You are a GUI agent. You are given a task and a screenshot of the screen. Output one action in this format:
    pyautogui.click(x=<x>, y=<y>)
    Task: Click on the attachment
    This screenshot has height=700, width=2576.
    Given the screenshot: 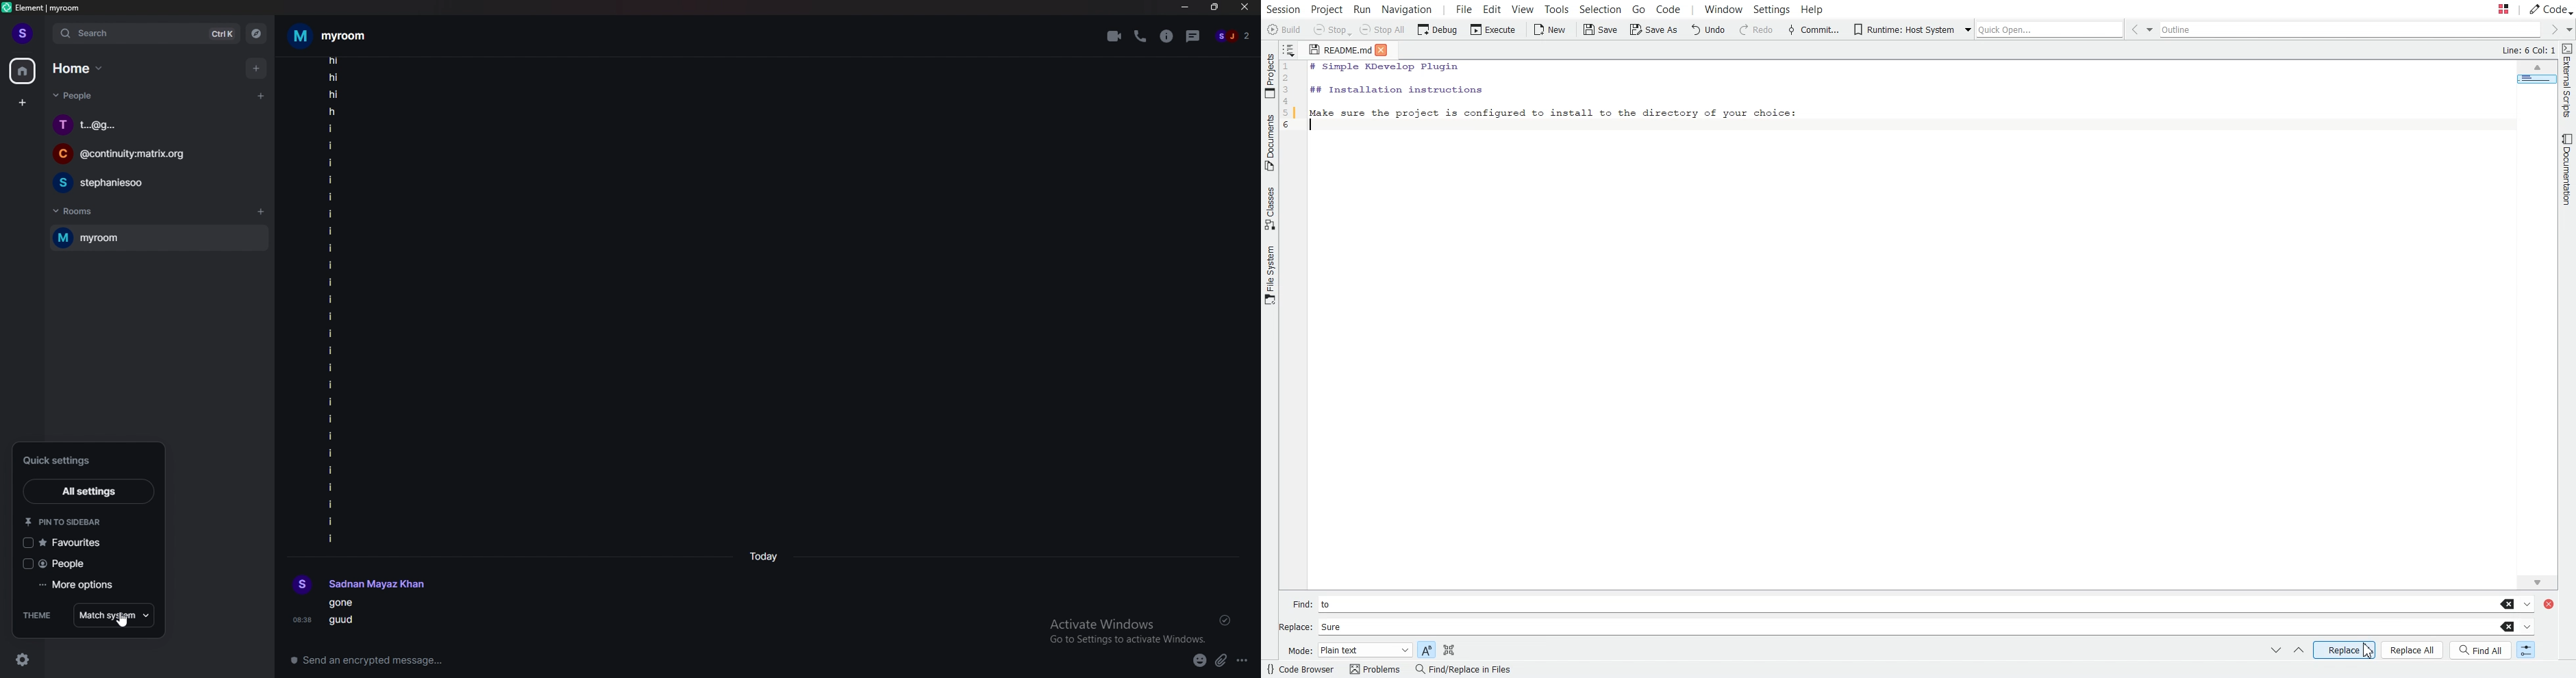 What is the action you would take?
    pyautogui.click(x=1221, y=660)
    